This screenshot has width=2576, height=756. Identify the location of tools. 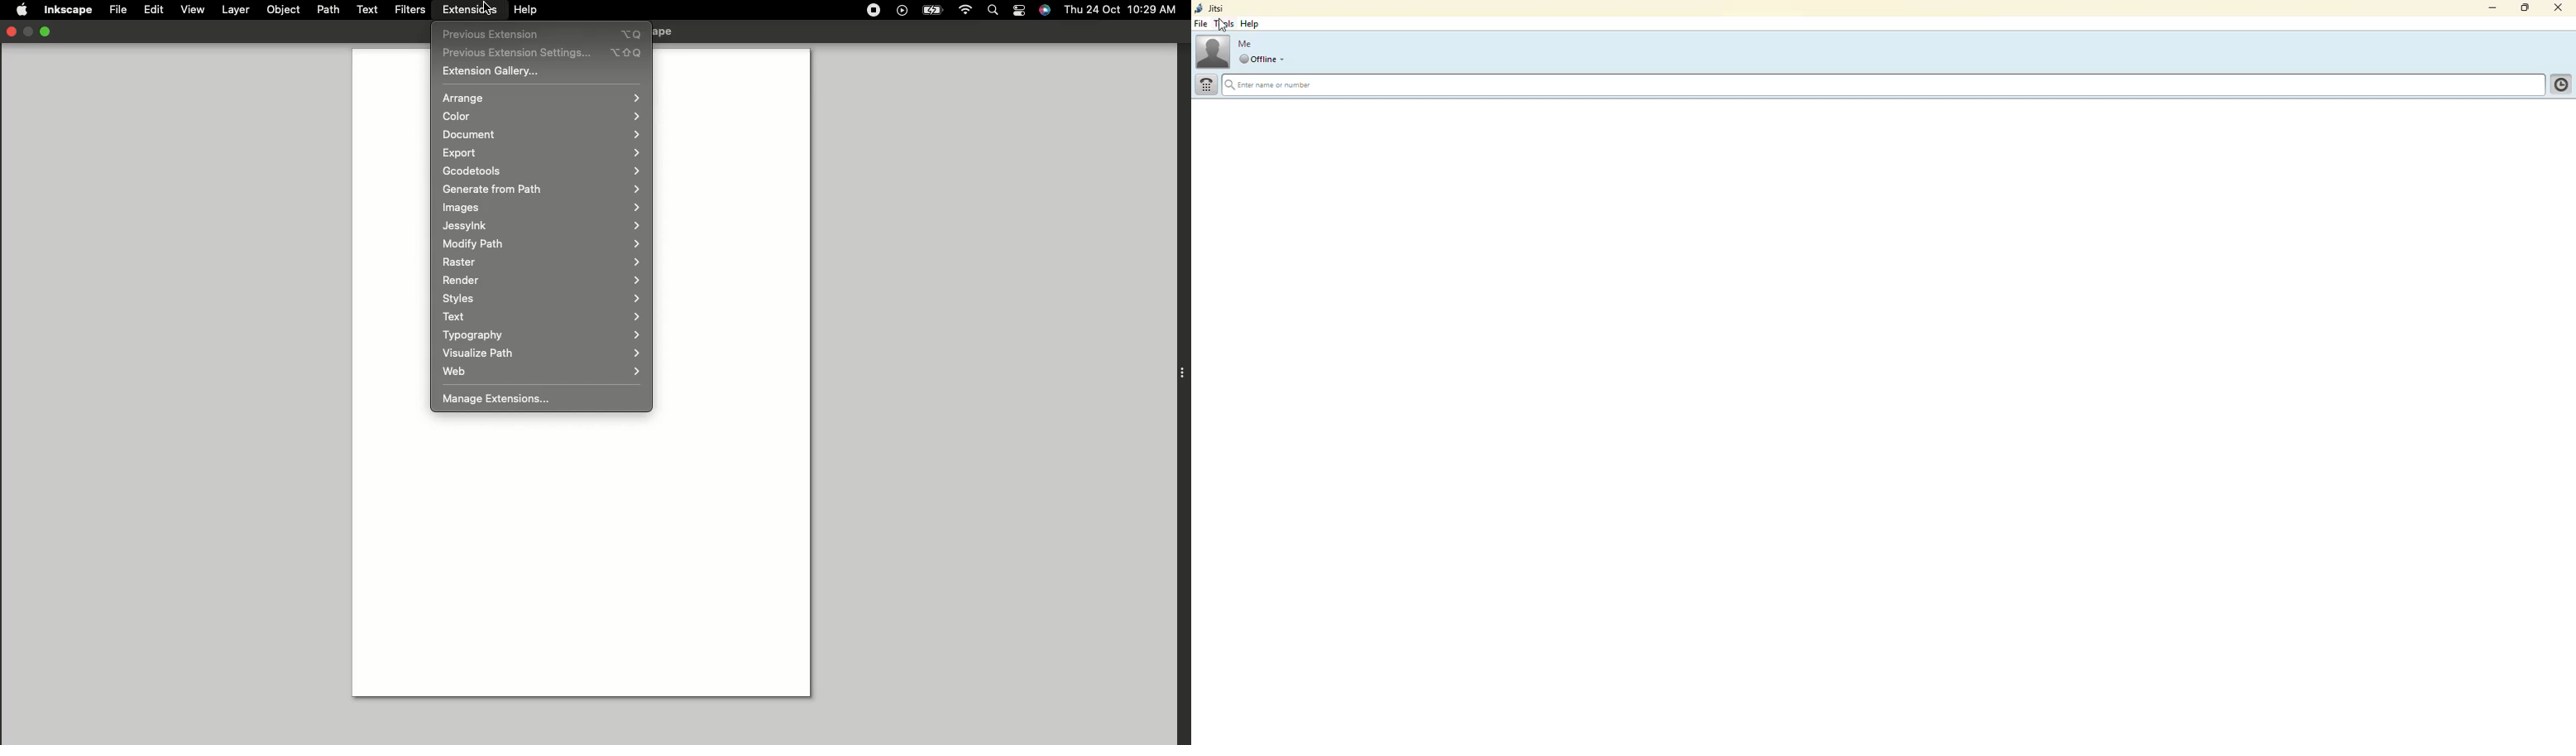
(1227, 24).